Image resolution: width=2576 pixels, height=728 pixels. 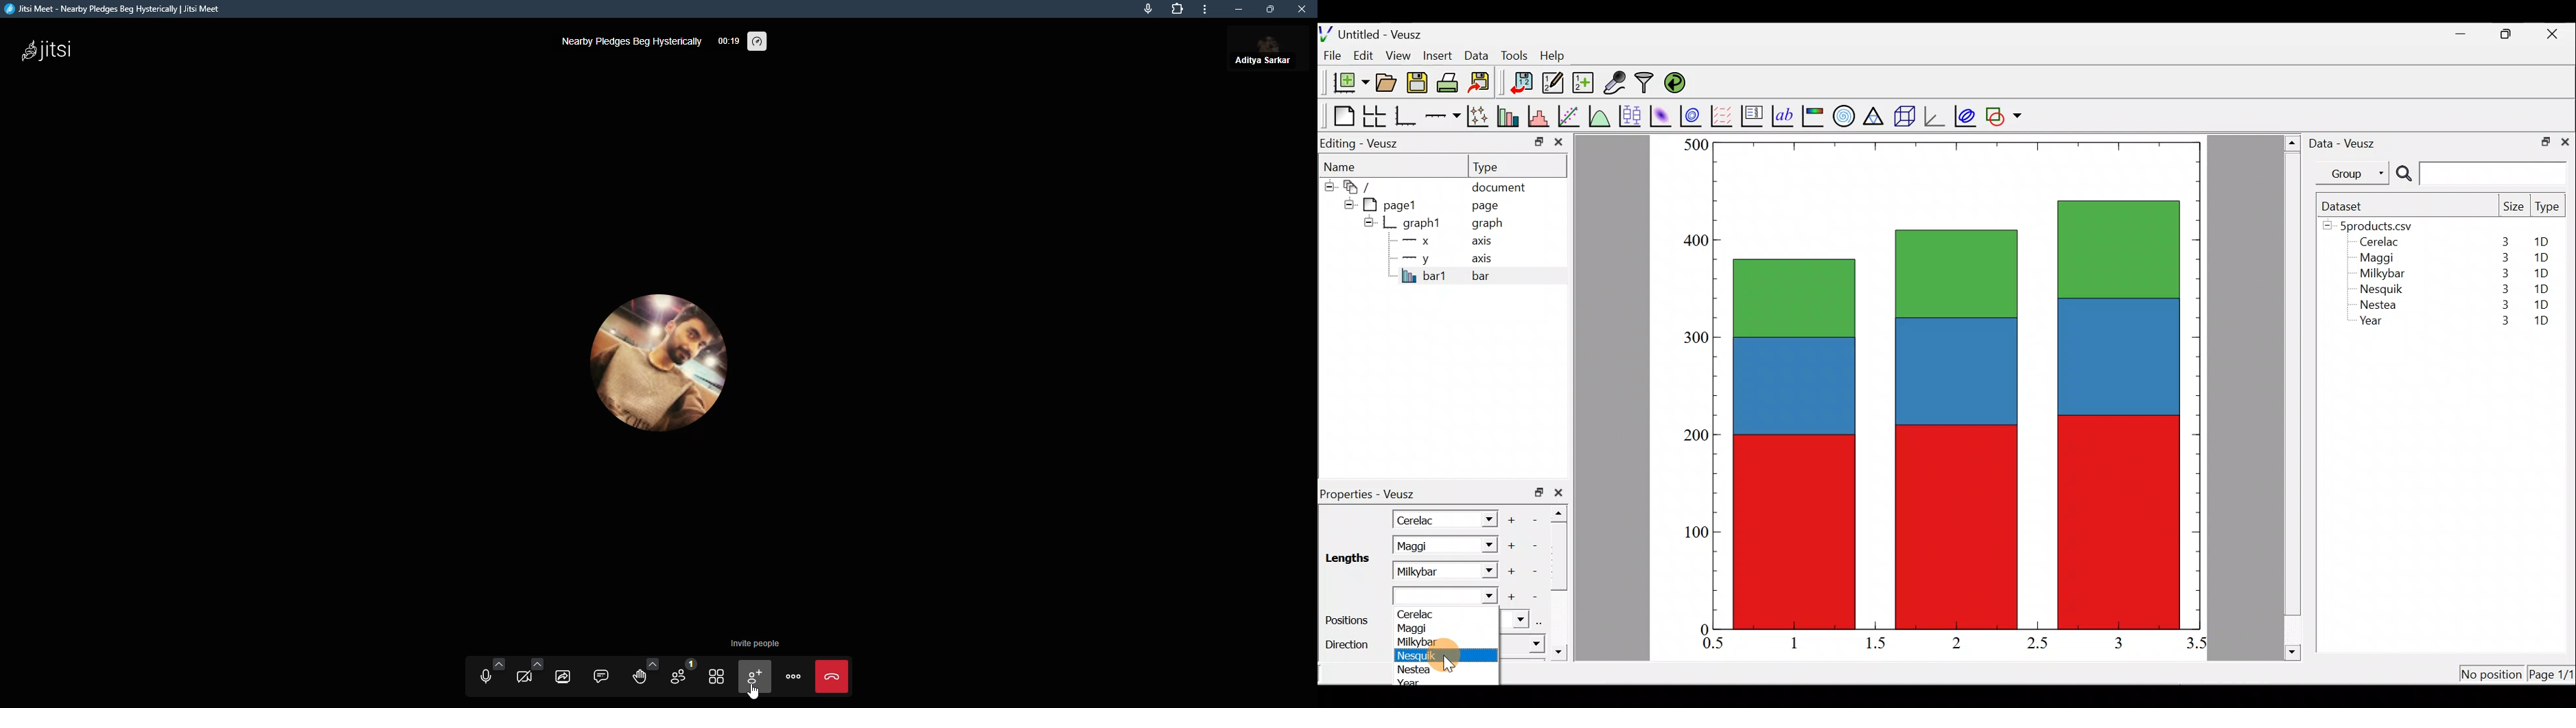 I want to click on Add a shape to the plot., so click(x=2005, y=114).